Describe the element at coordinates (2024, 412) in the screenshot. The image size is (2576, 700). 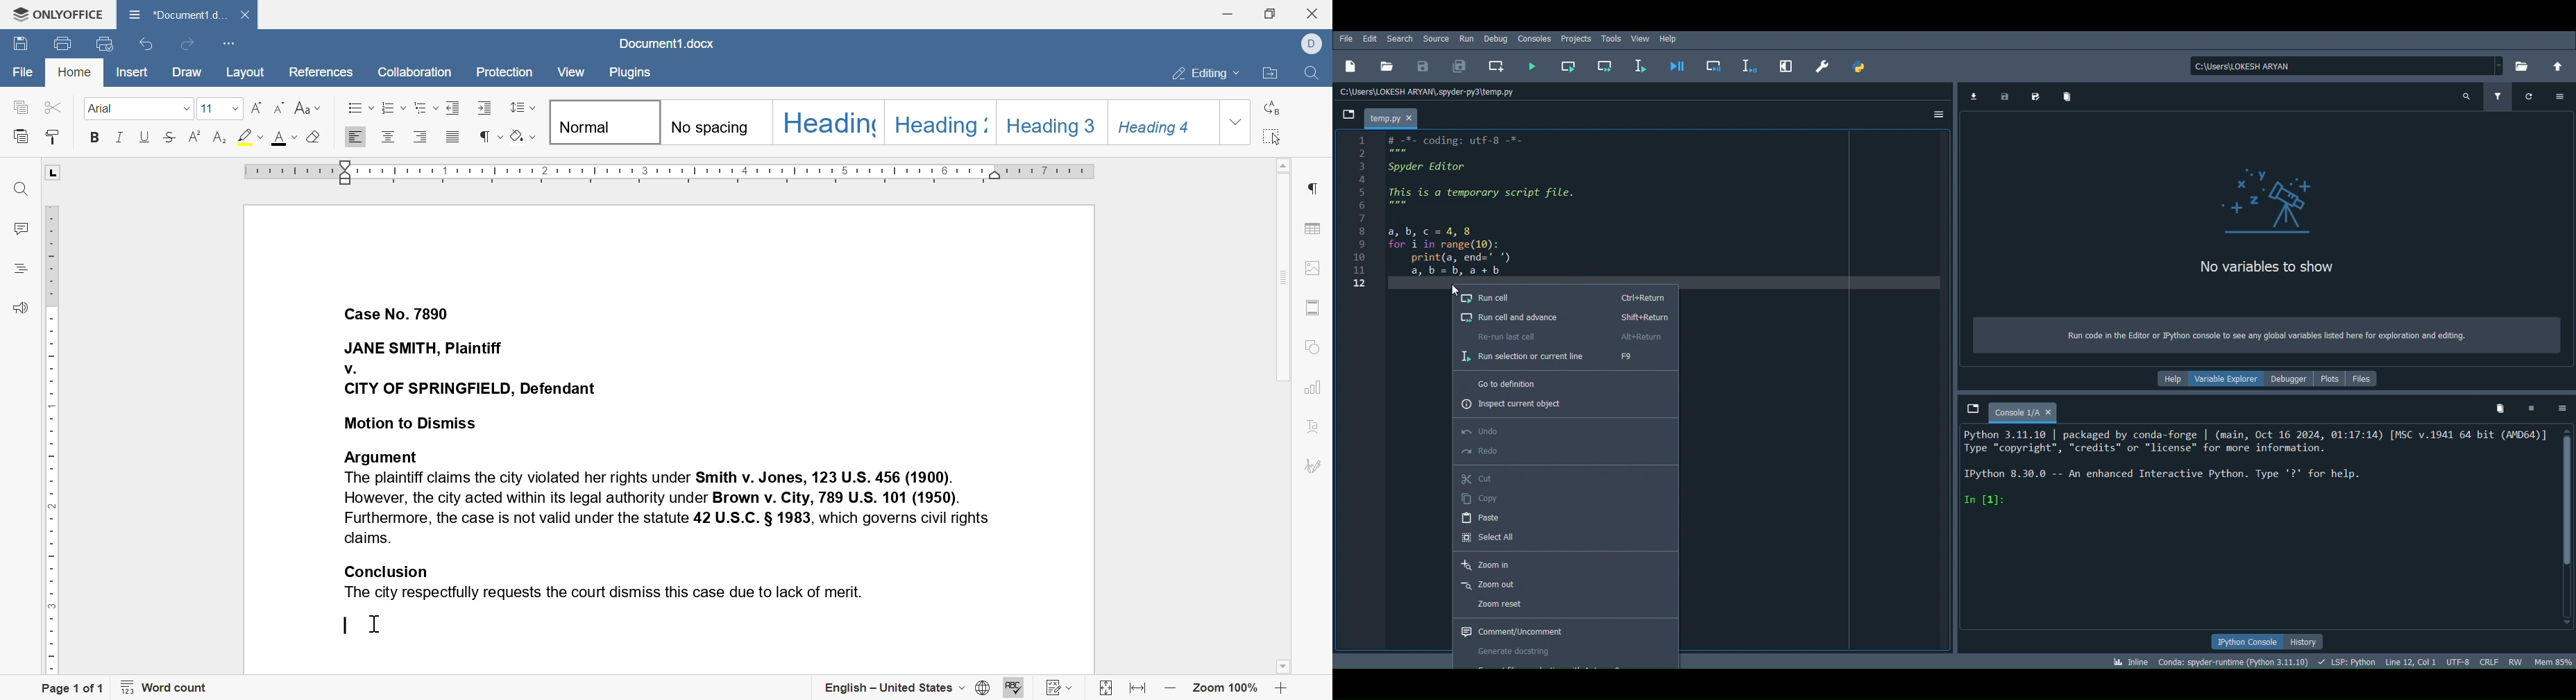
I see `Console` at that location.